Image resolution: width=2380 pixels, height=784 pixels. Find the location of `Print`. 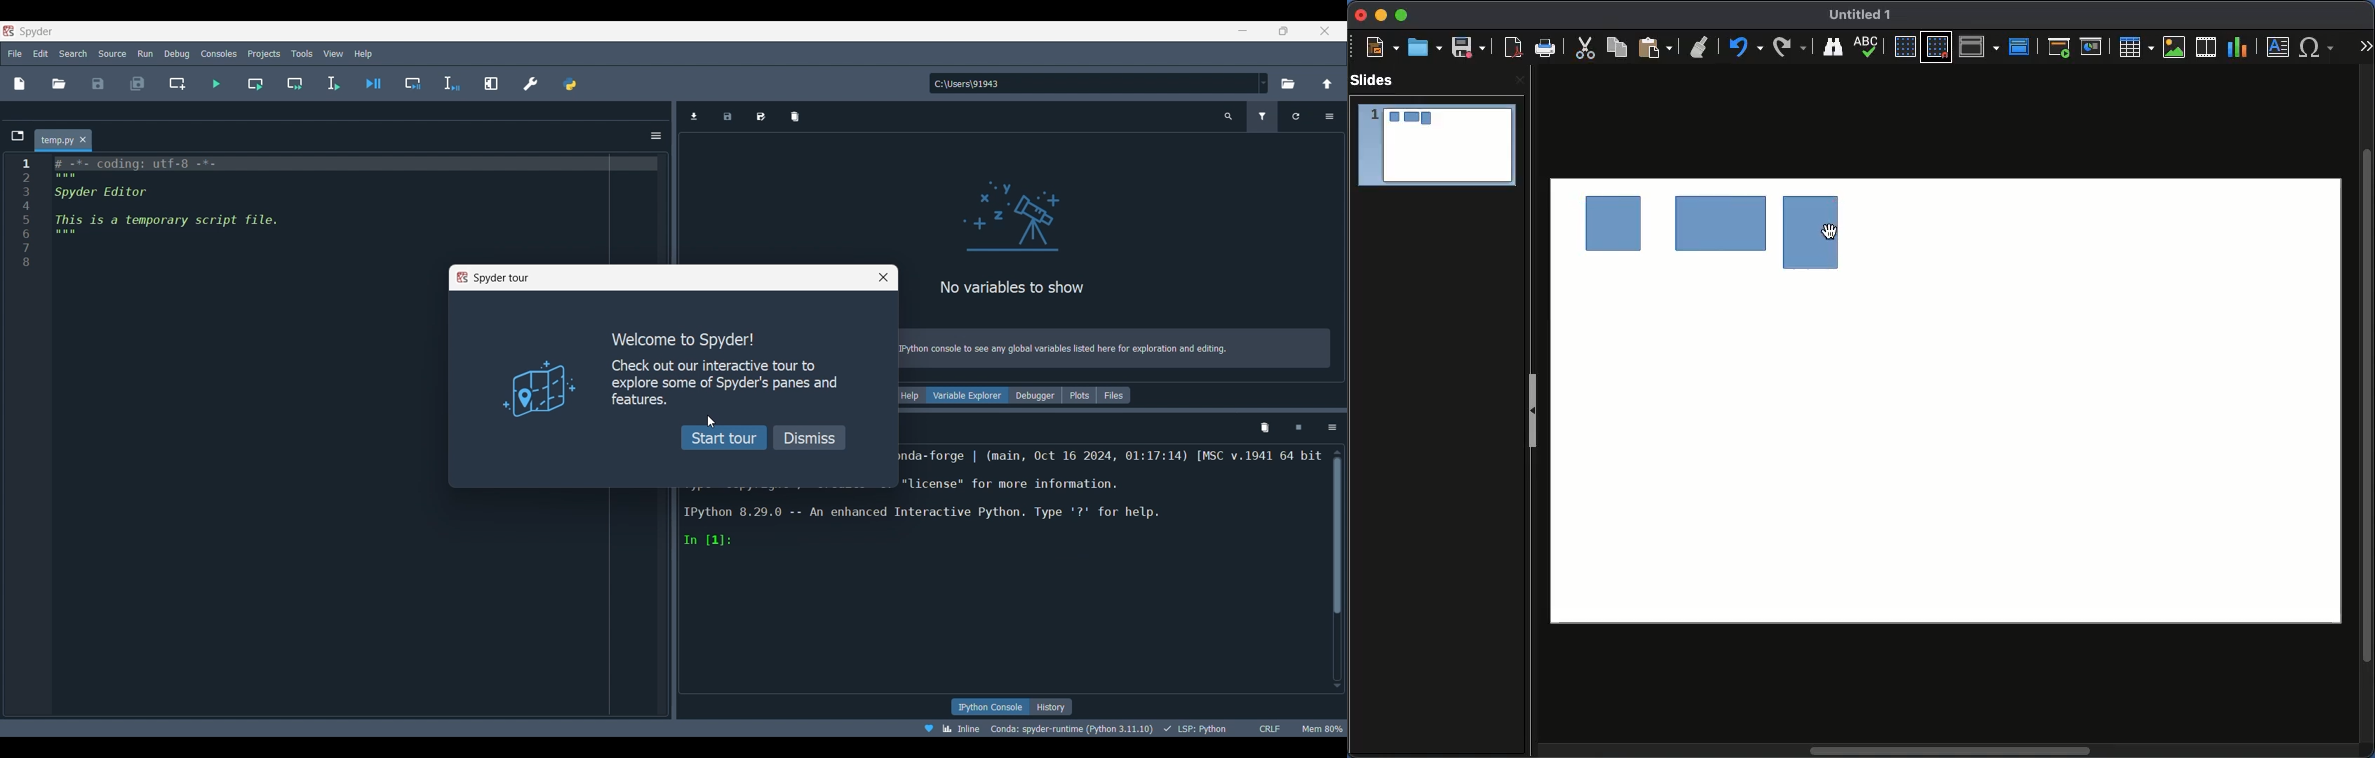

Print is located at coordinates (1545, 46).